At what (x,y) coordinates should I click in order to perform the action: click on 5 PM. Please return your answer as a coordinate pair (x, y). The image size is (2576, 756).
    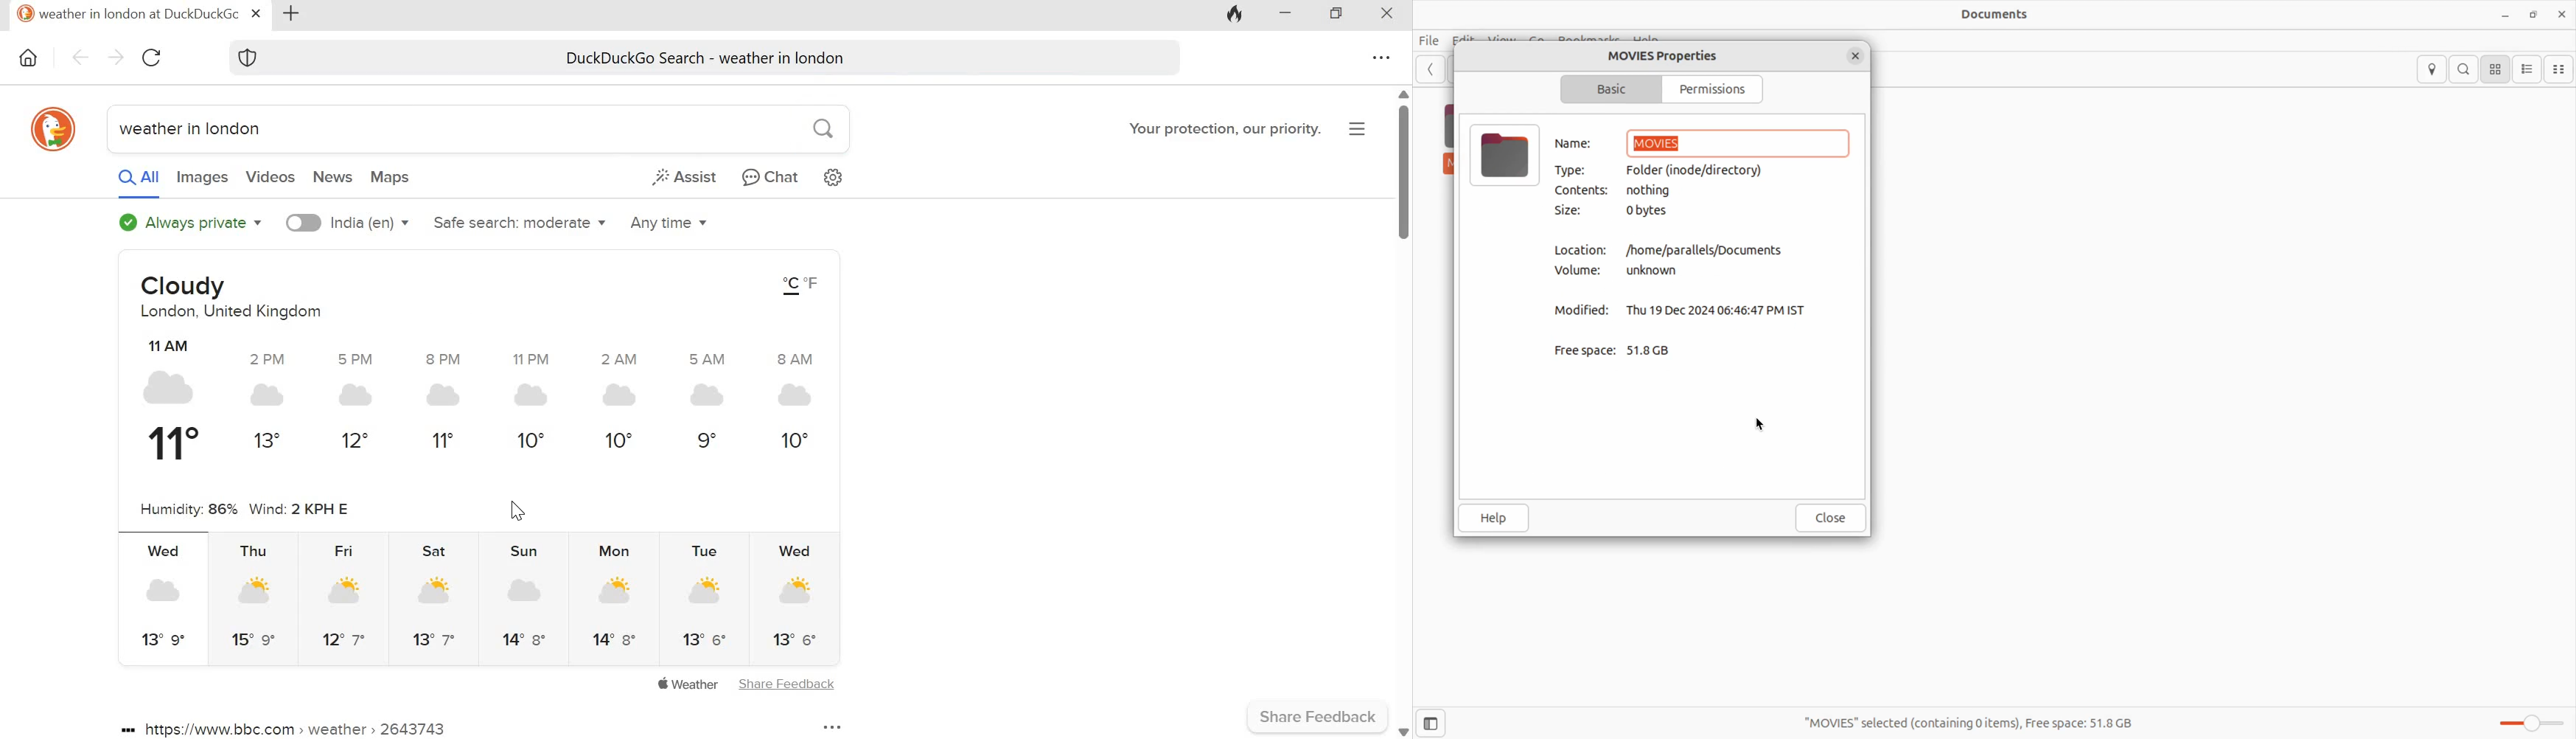
    Looking at the image, I should click on (355, 359).